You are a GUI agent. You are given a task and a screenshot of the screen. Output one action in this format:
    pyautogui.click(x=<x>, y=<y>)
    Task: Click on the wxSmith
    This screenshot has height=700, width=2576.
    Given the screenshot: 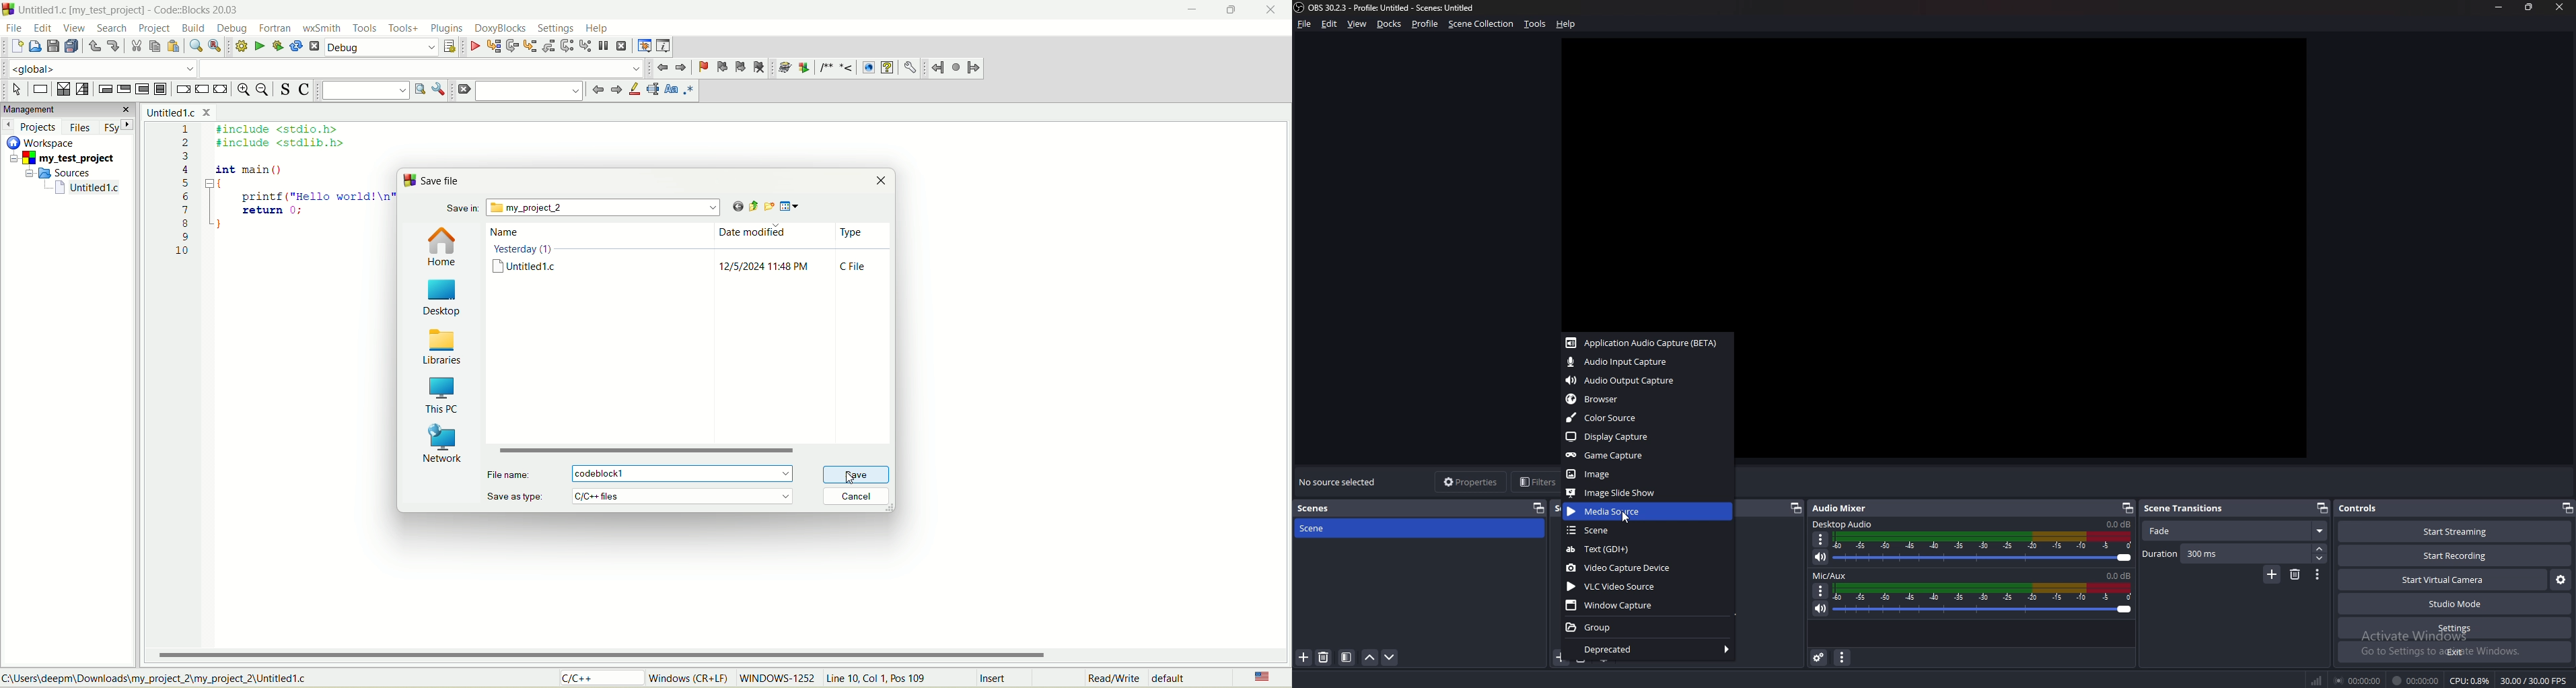 What is the action you would take?
    pyautogui.click(x=324, y=30)
    